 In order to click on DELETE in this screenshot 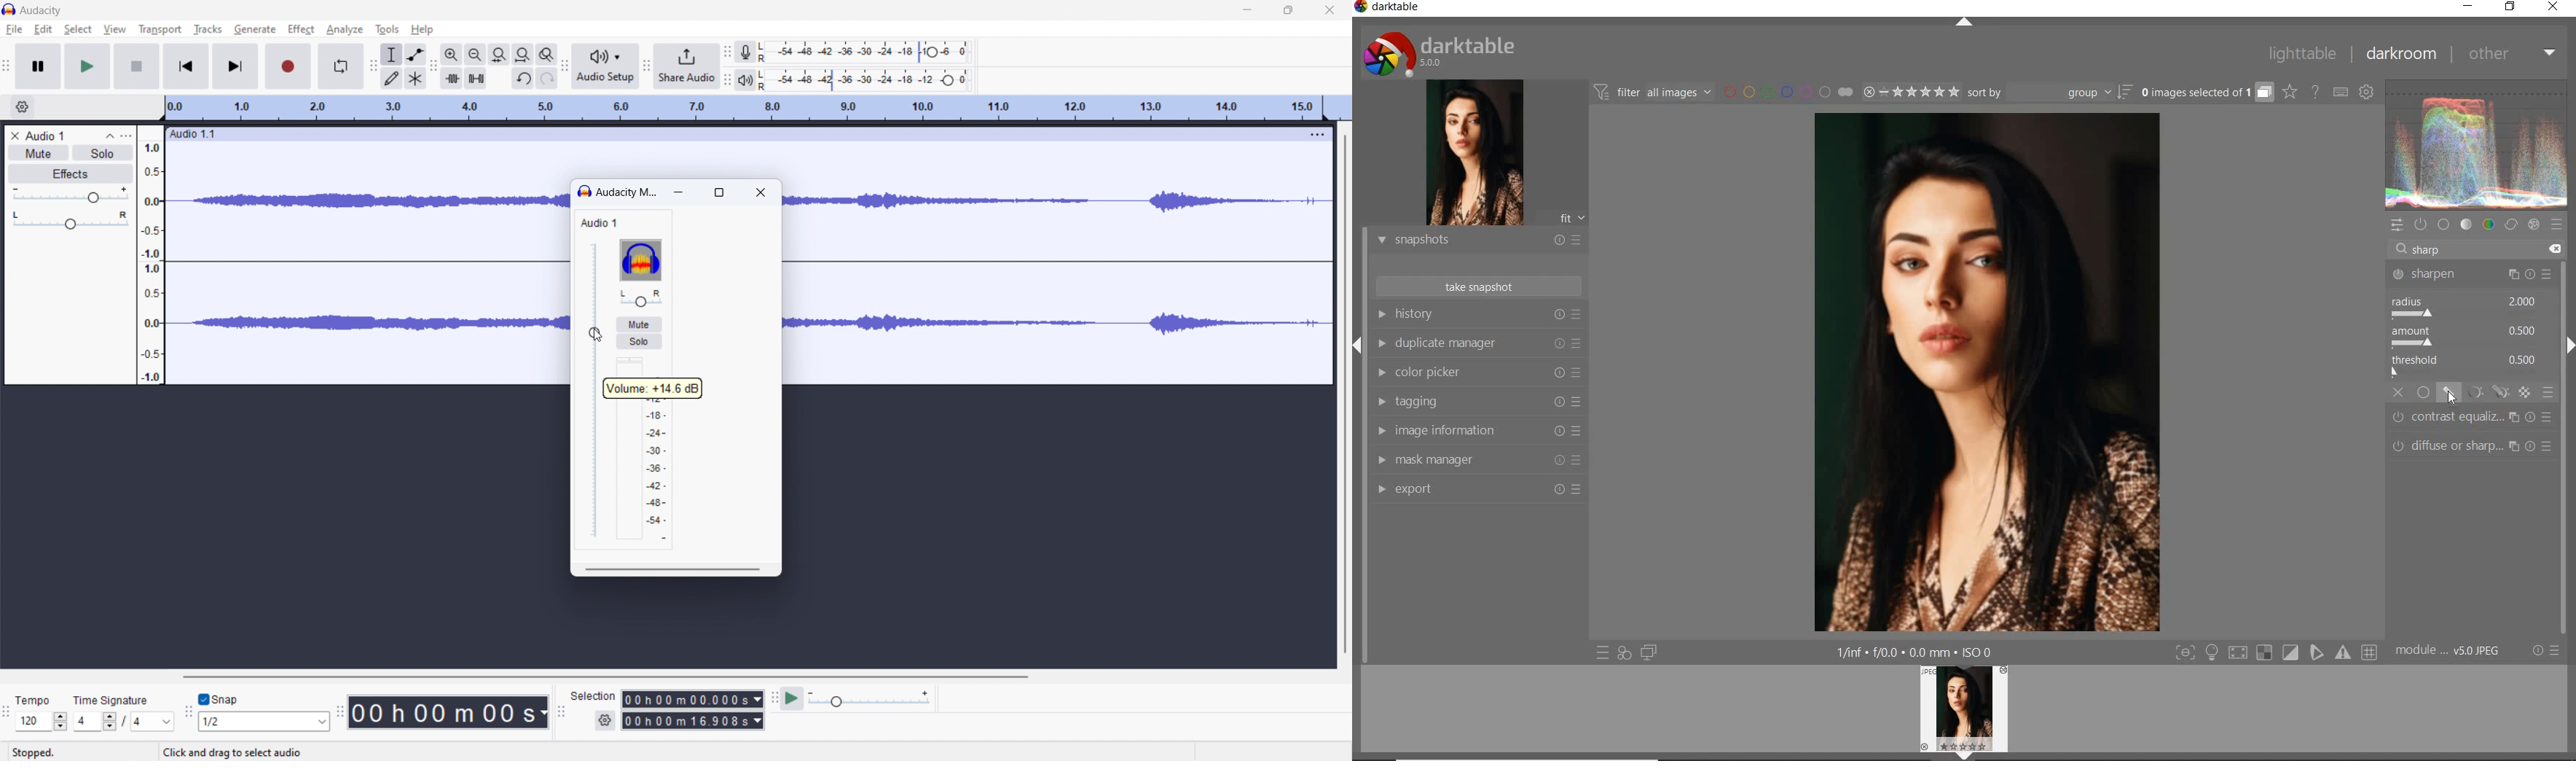, I will do `click(2551, 249)`.